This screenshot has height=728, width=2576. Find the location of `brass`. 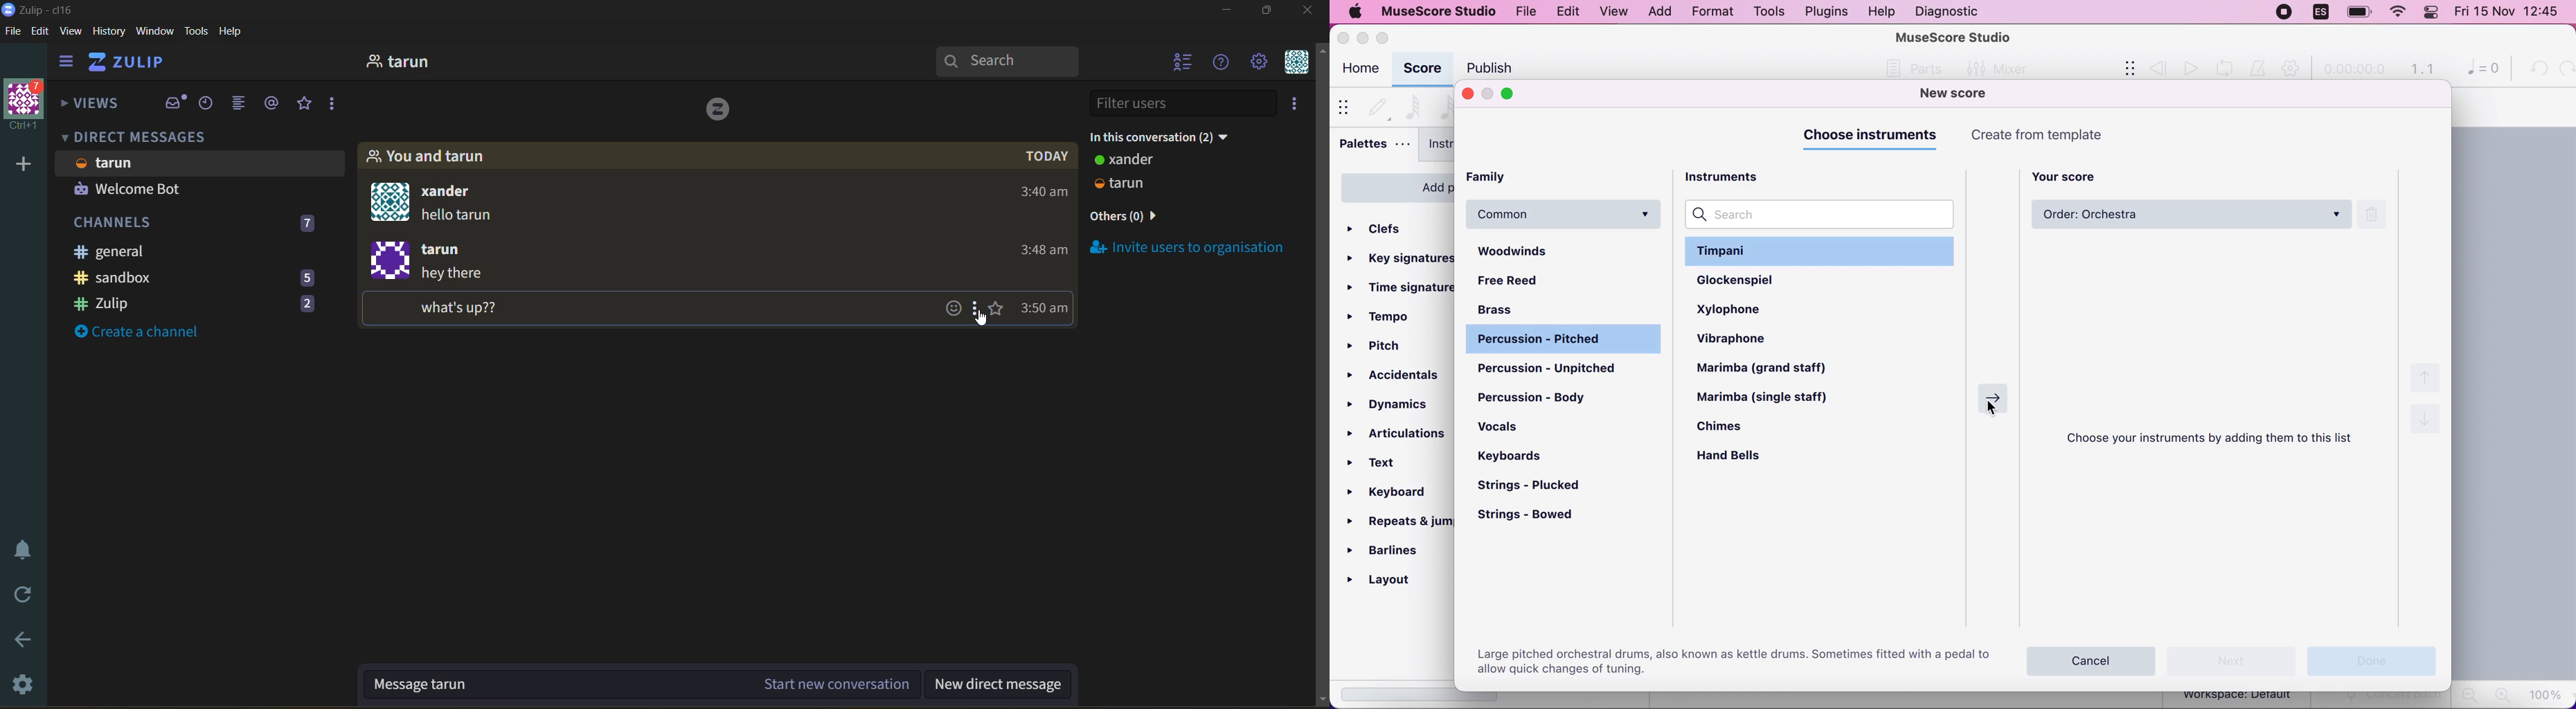

brass is located at coordinates (1510, 308).